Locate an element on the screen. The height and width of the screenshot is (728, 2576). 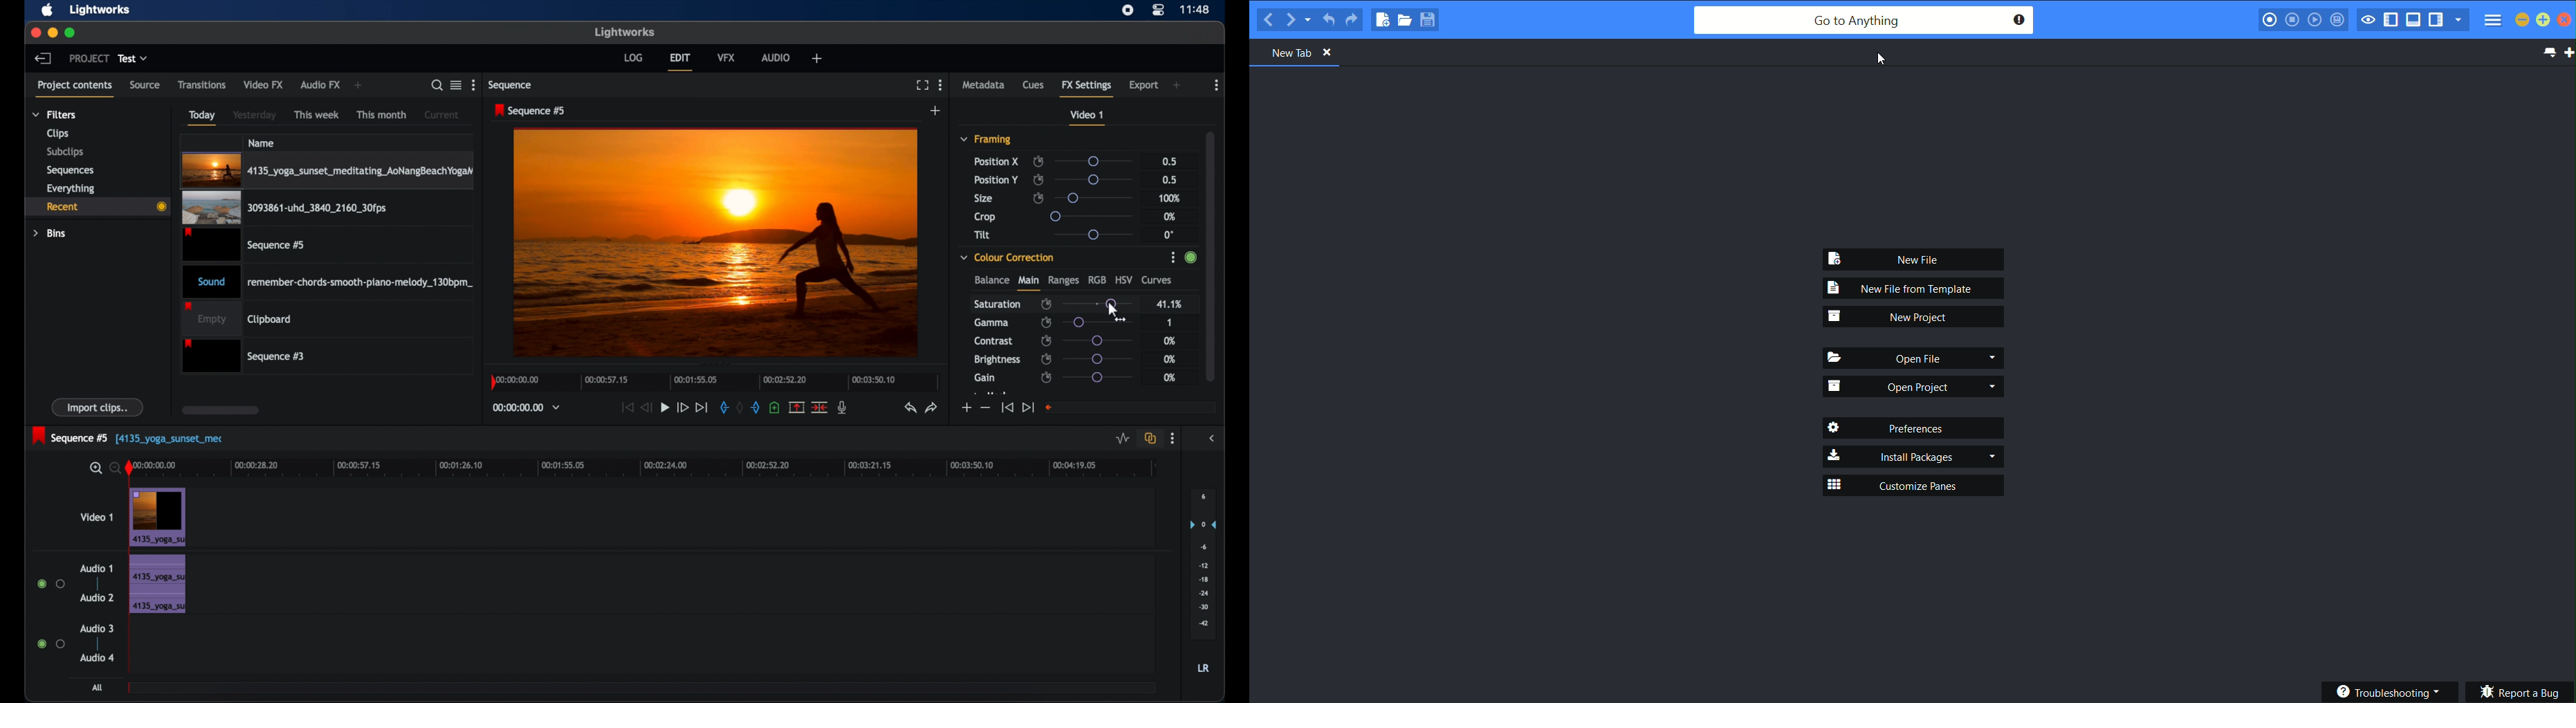
sequence 5 is located at coordinates (71, 435).